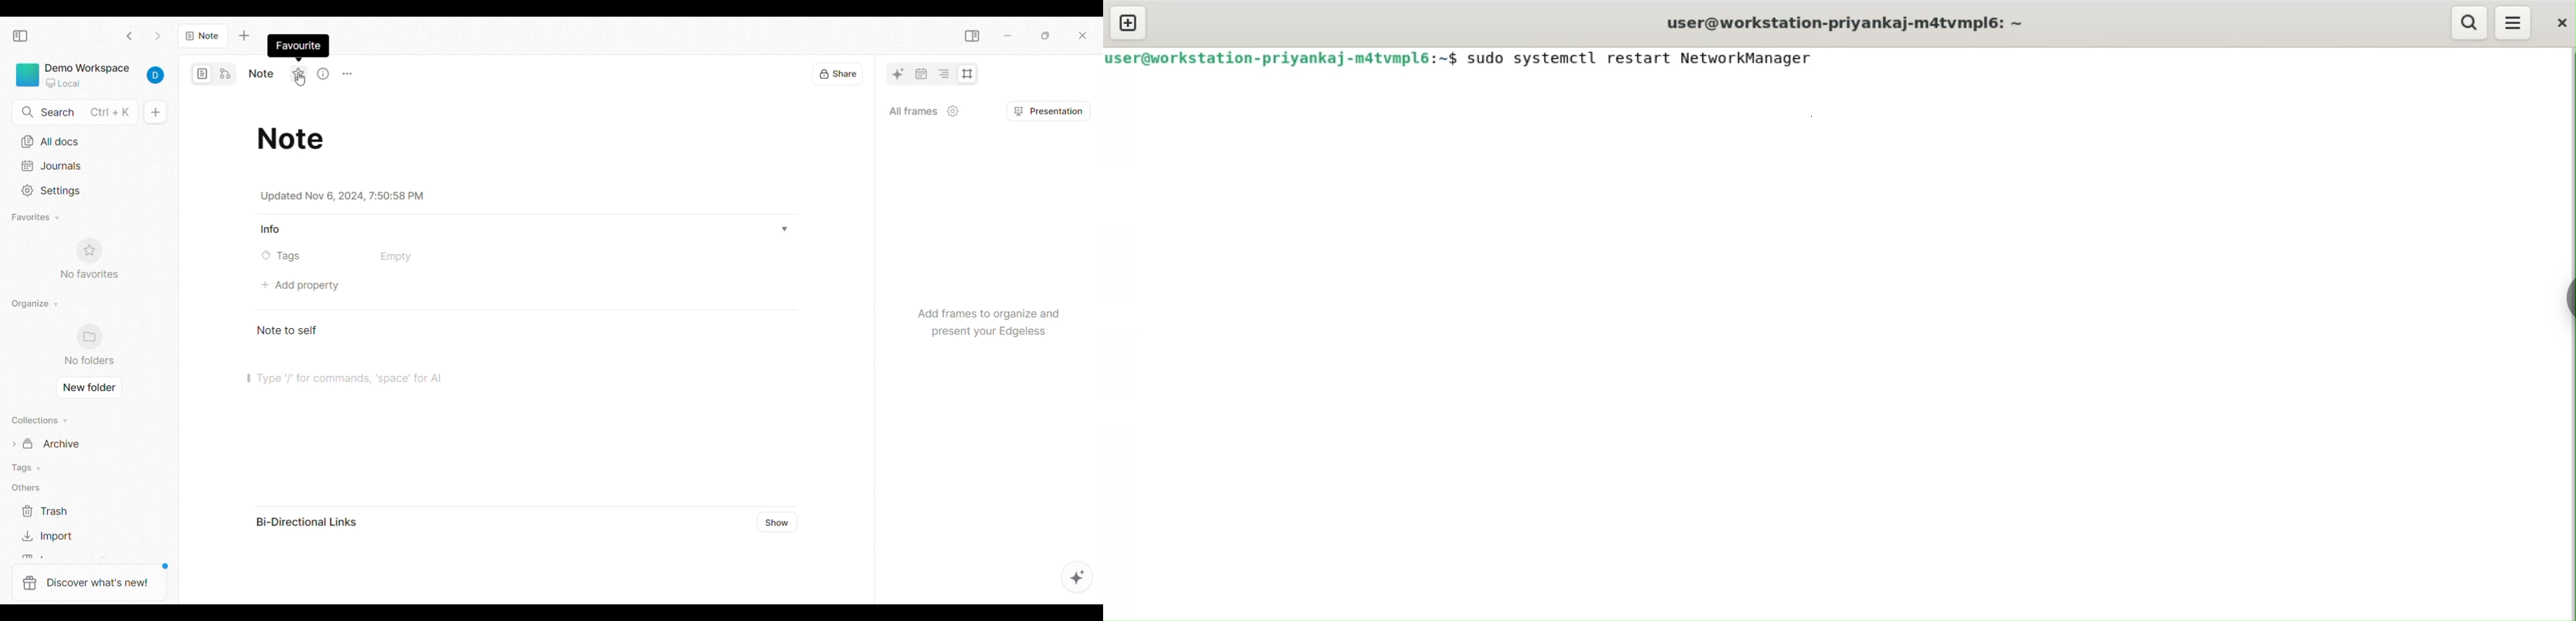 This screenshot has width=2576, height=644. Describe the element at coordinates (272, 229) in the screenshot. I see `Info` at that location.